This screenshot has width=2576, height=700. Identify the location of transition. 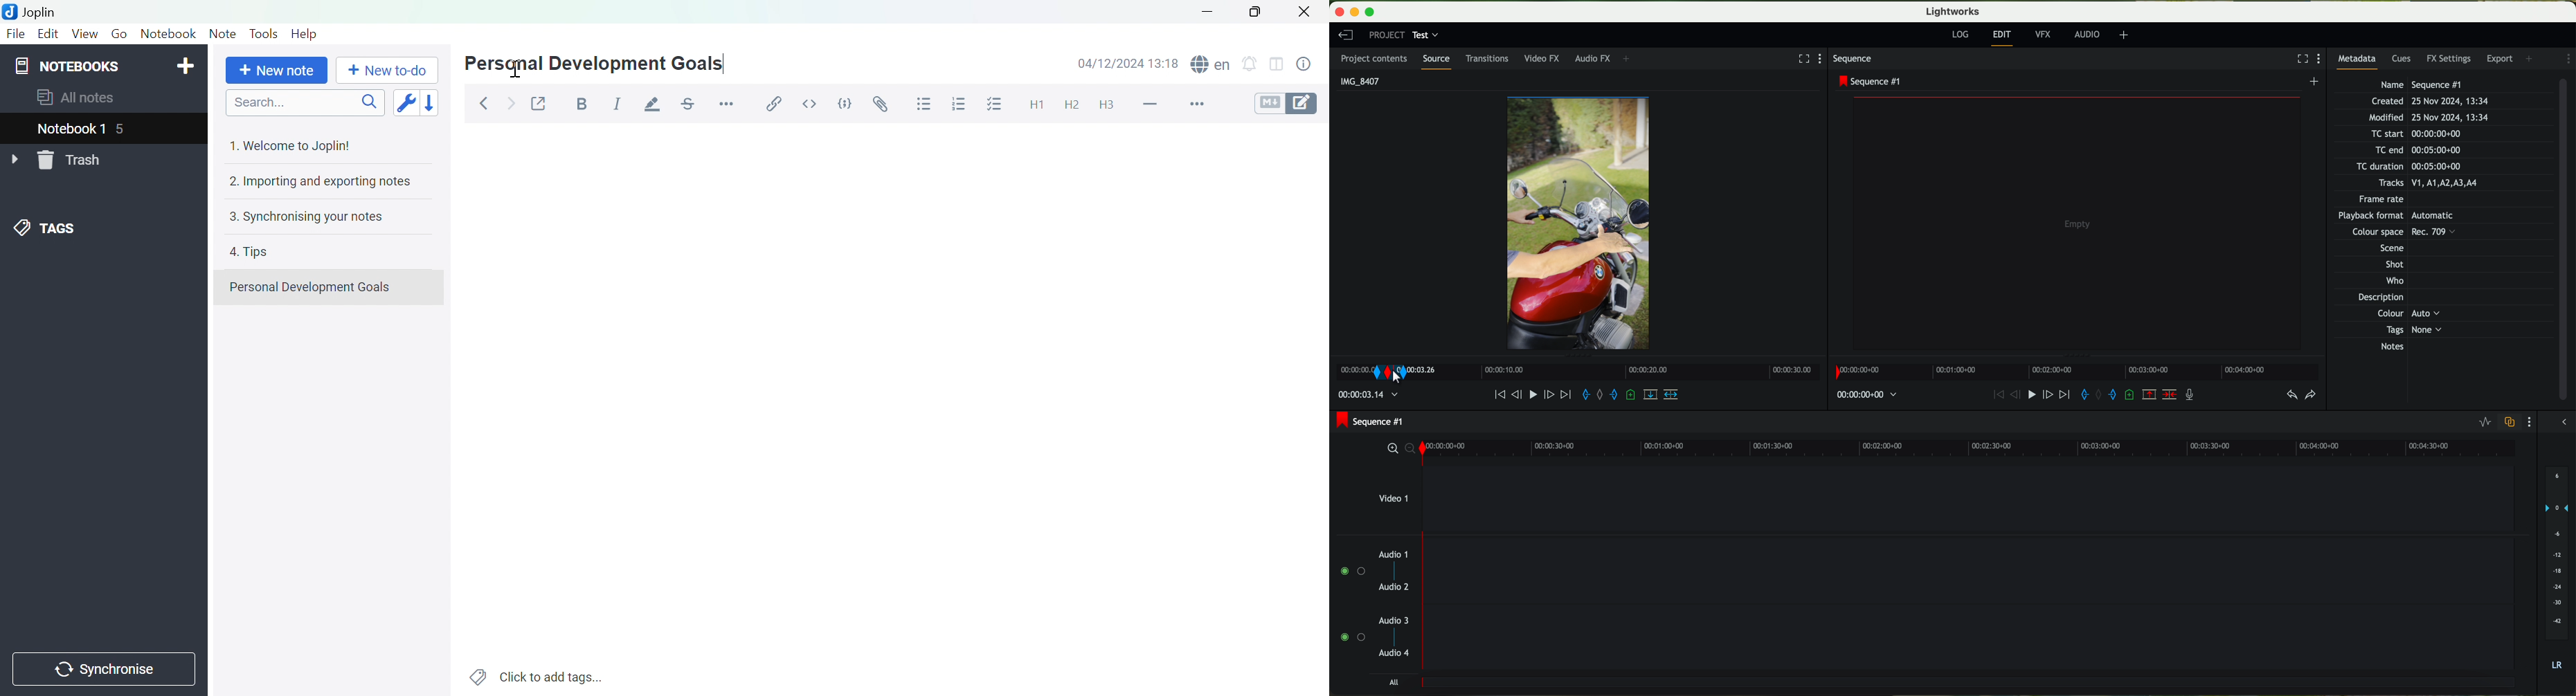
(1388, 372).